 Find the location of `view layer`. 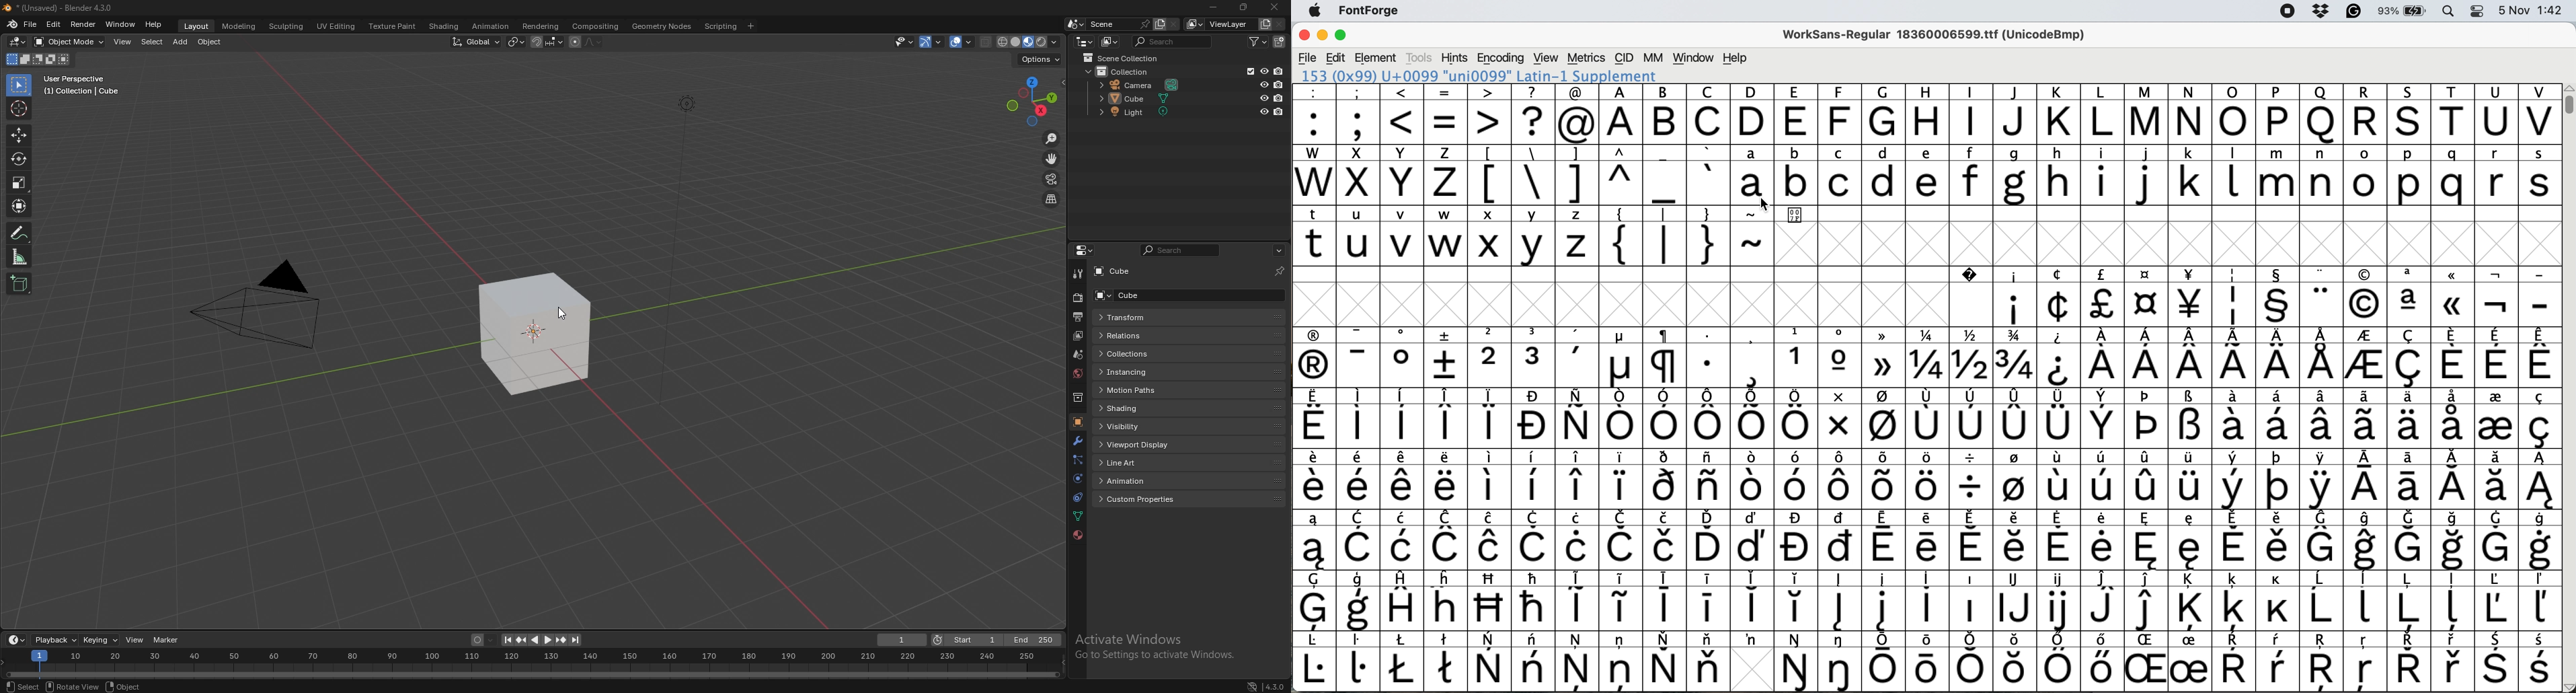

view layer is located at coordinates (1218, 24).